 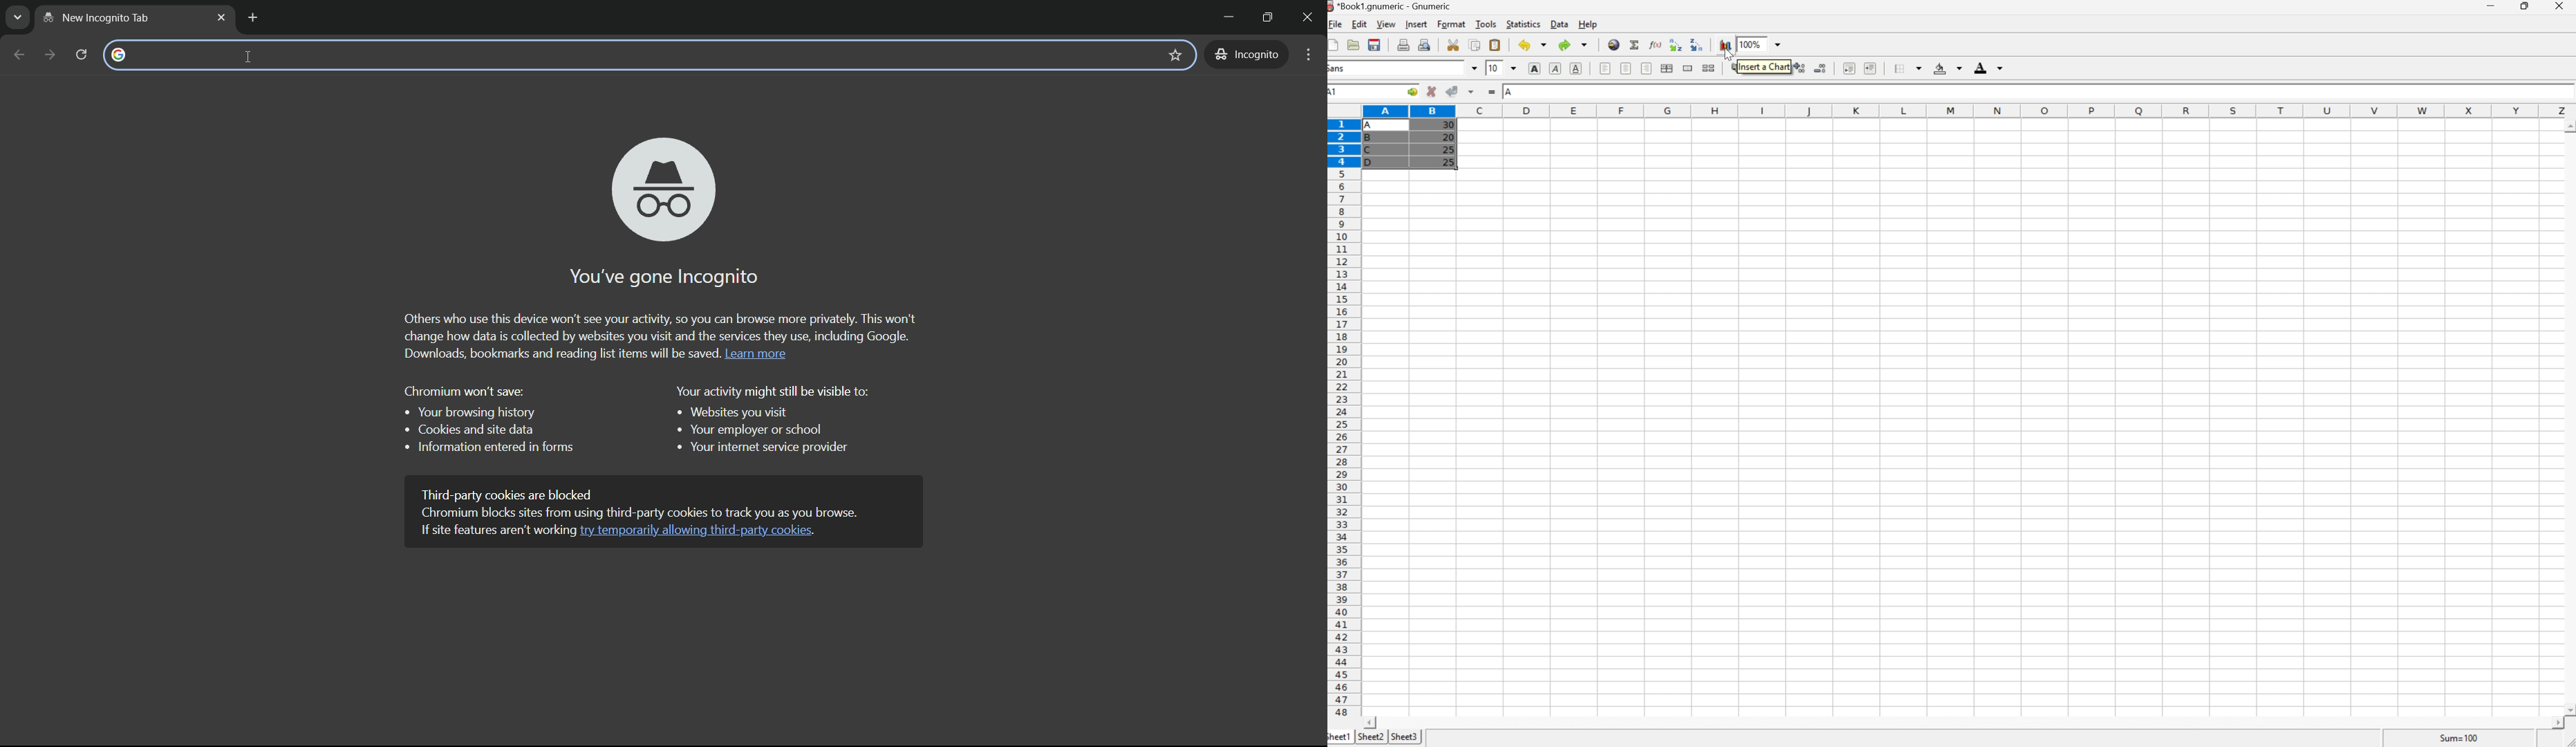 I want to click on Drop Down, so click(x=1781, y=43).